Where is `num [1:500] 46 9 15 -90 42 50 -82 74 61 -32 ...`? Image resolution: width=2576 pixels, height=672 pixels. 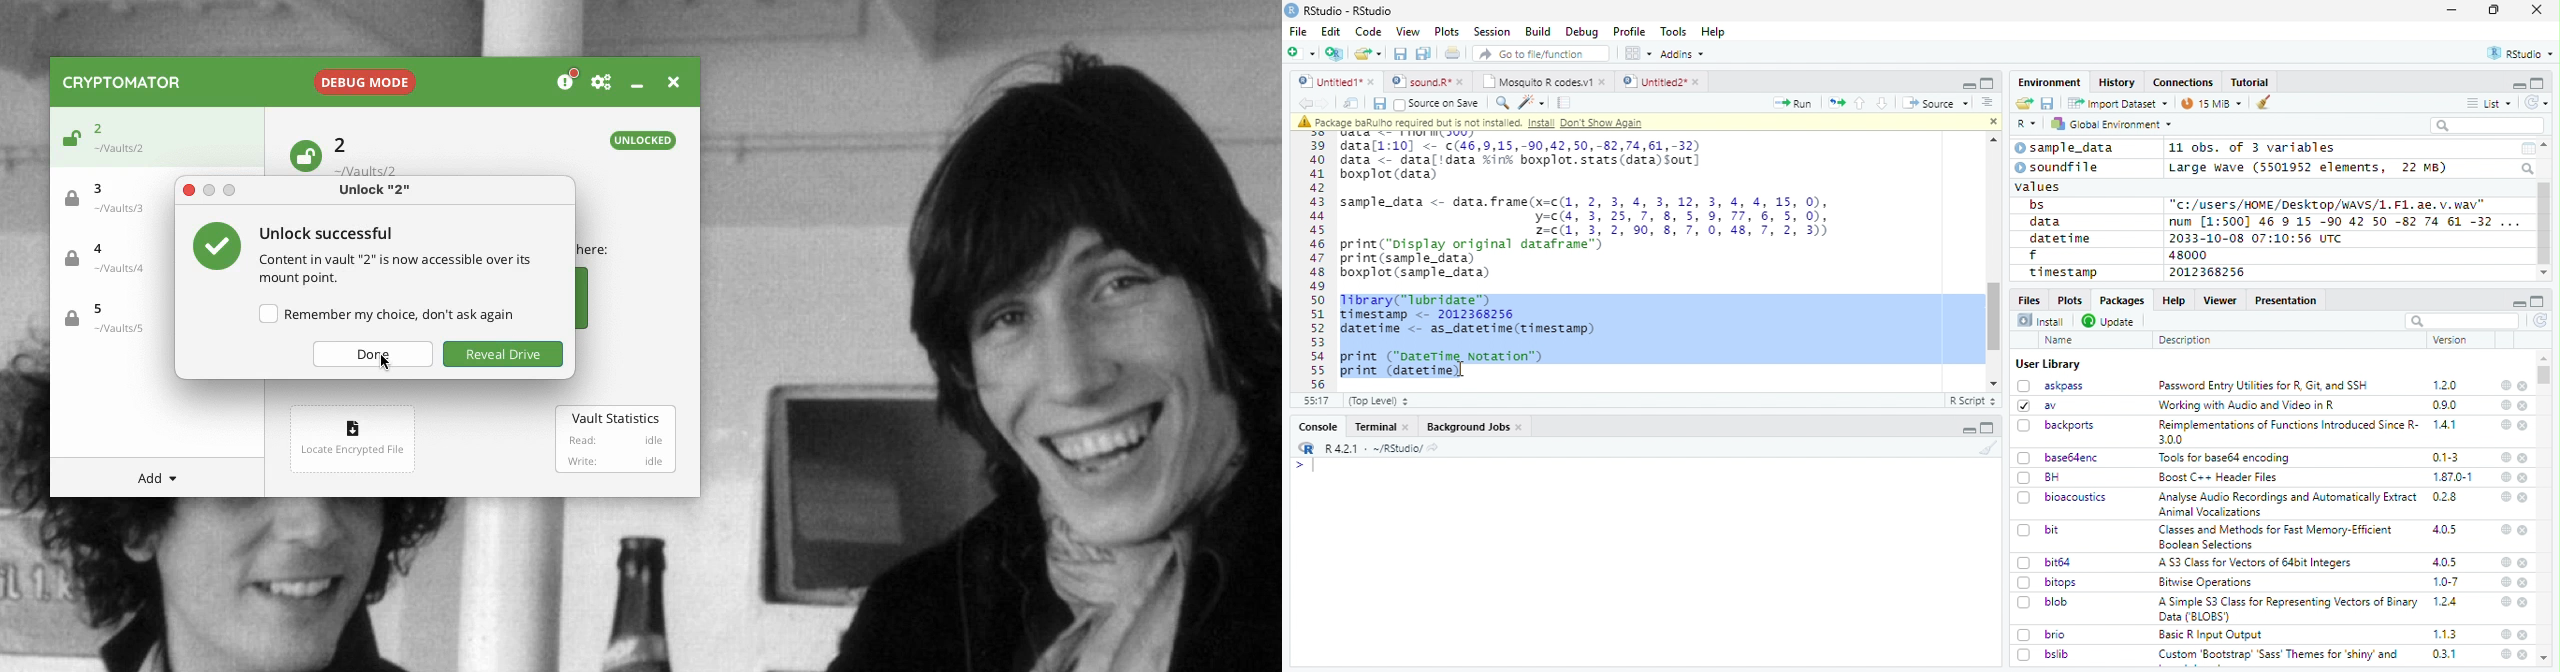 num [1:500] 46 9 15 -90 42 50 -82 74 61 -32 ... is located at coordinates (2344, 221).